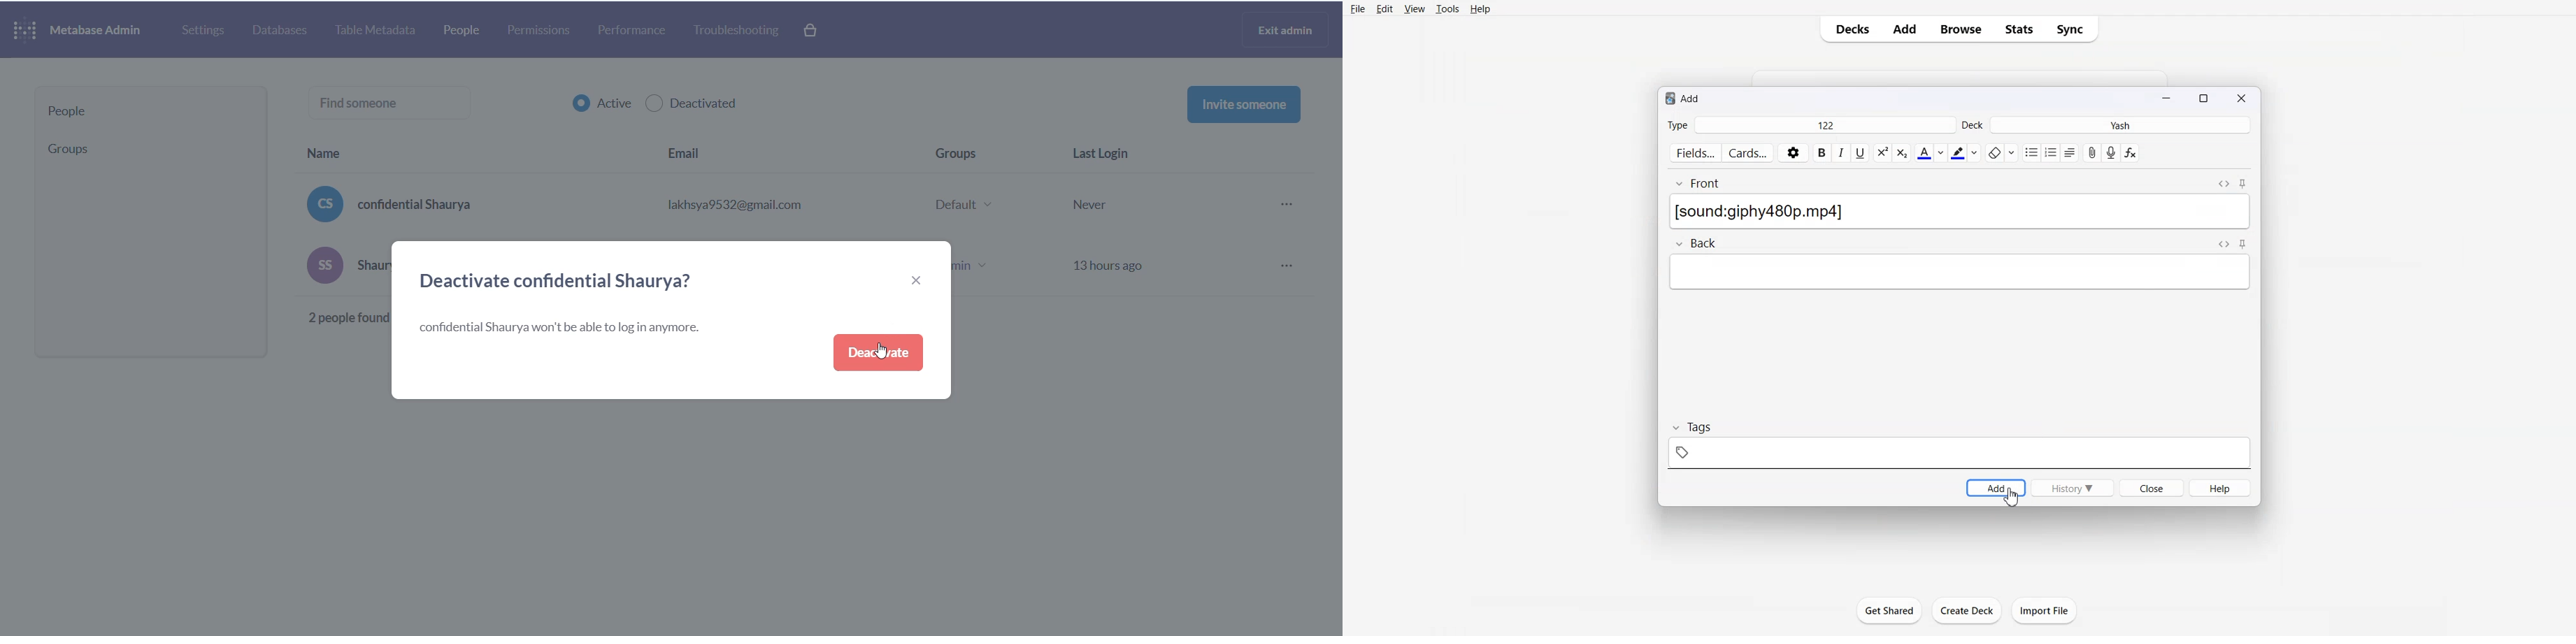  I want to click on , so click(1960, 272).